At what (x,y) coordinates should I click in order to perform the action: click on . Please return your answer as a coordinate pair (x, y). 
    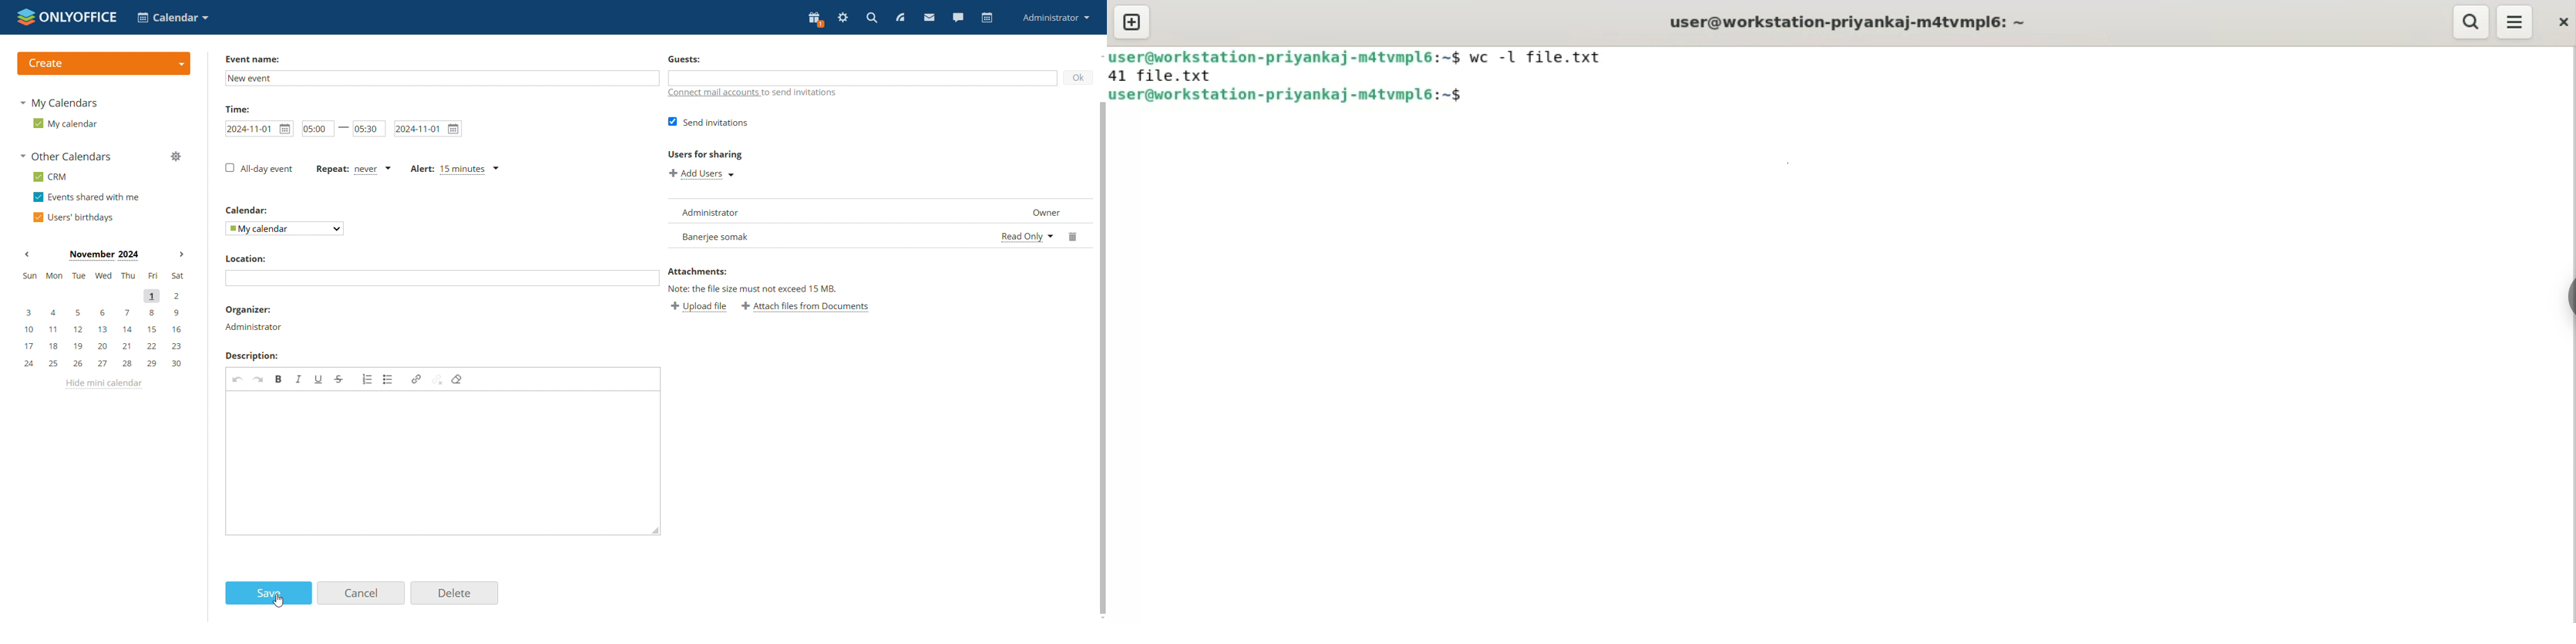
    Looking at the image, I should click on (705, 153).